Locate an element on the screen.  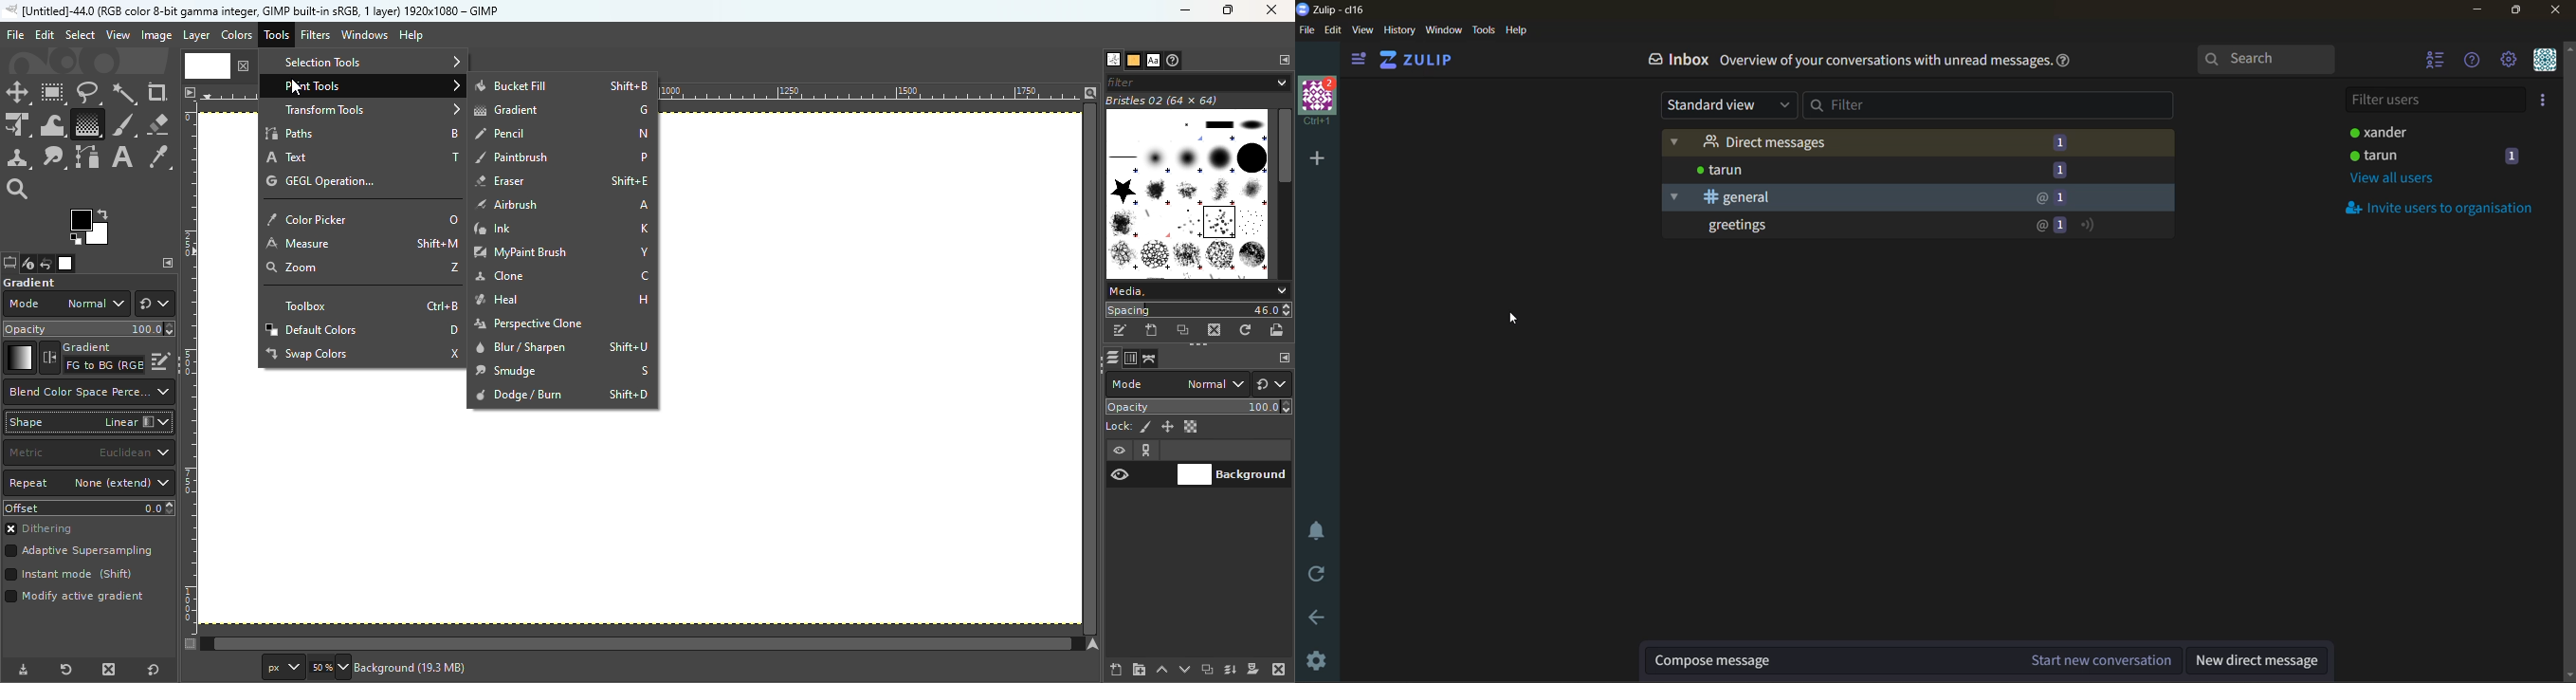
Paths tool is located at coordinates (88, 157).